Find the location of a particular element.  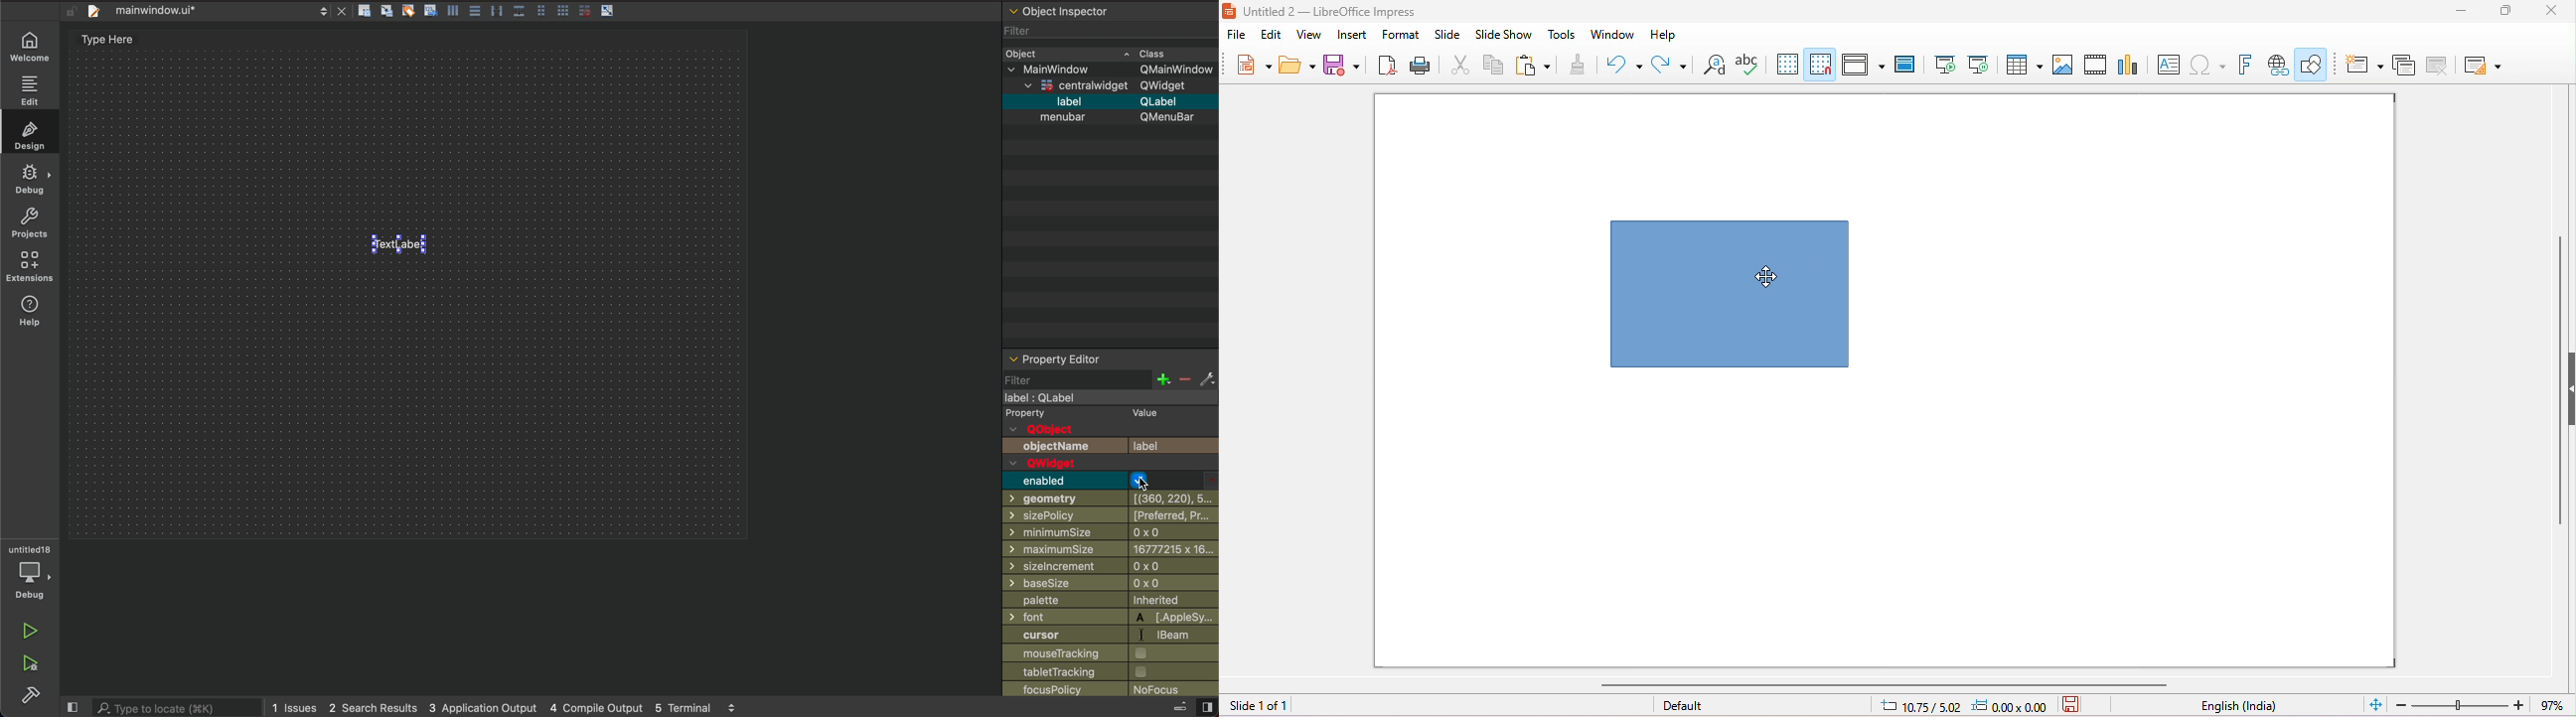

maximumSize is located at coordinates (1050, 548).